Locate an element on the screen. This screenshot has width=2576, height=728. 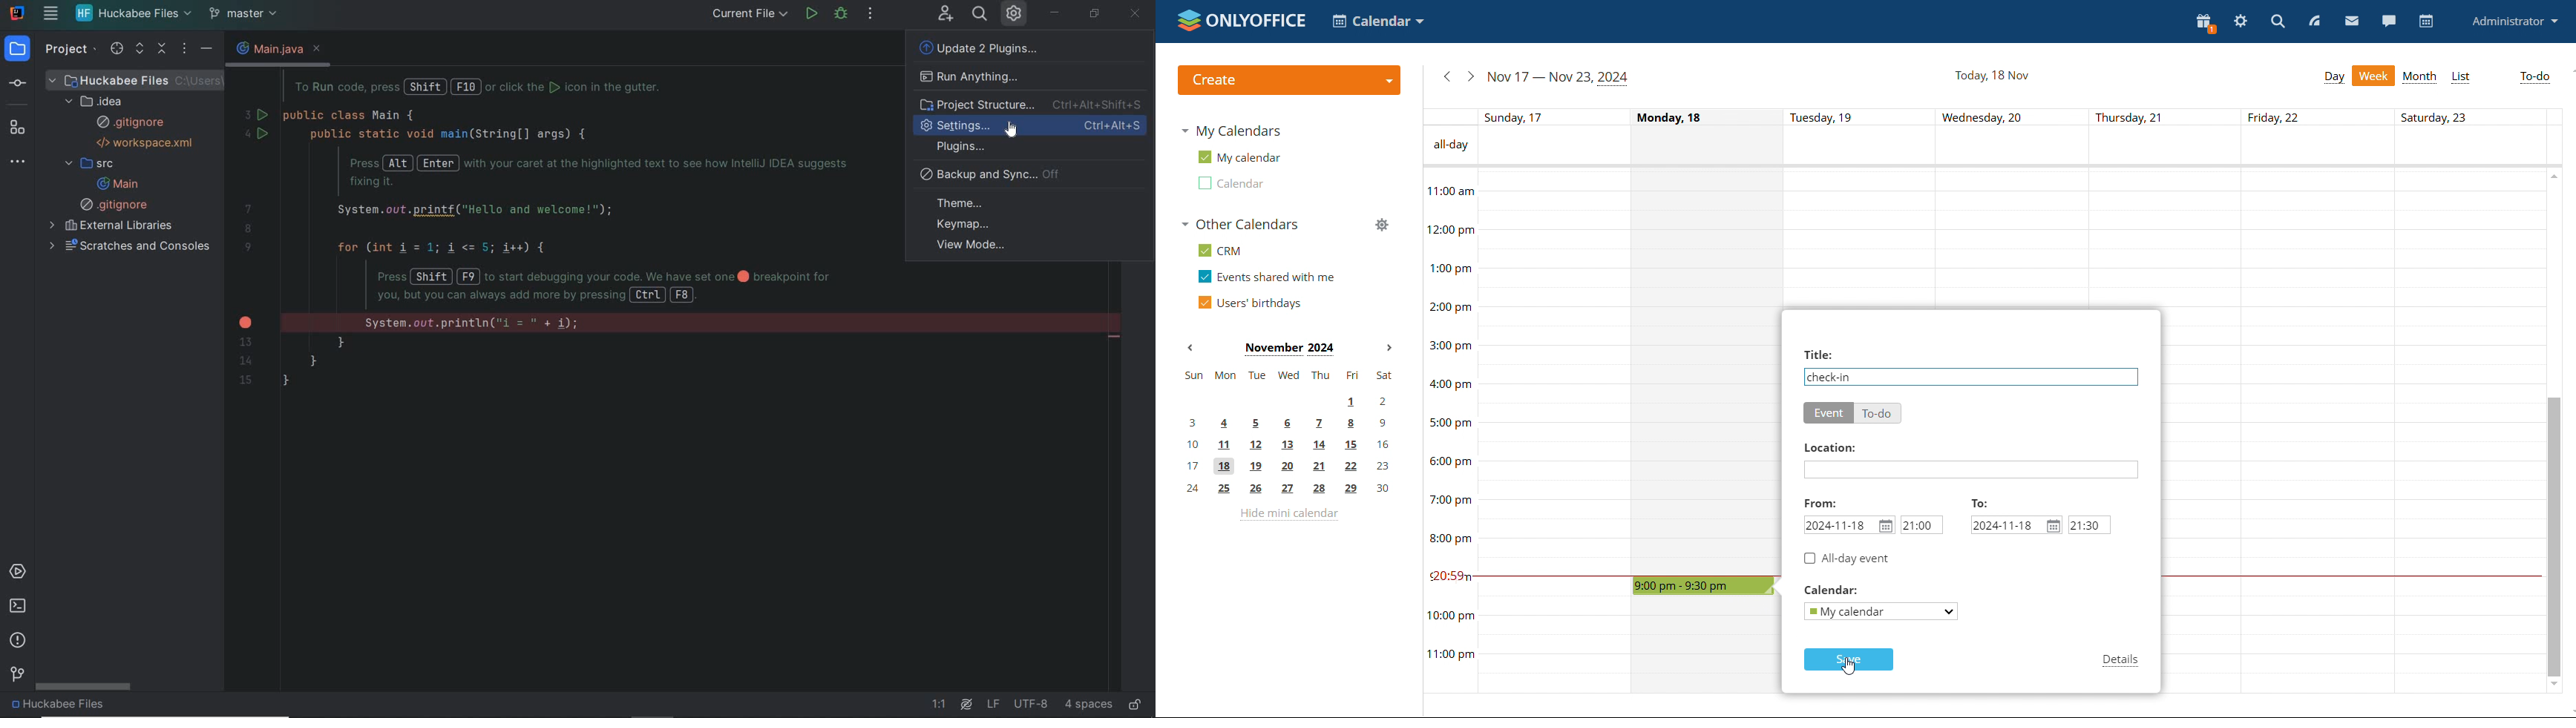
commit is located at coordinates (25, 83).